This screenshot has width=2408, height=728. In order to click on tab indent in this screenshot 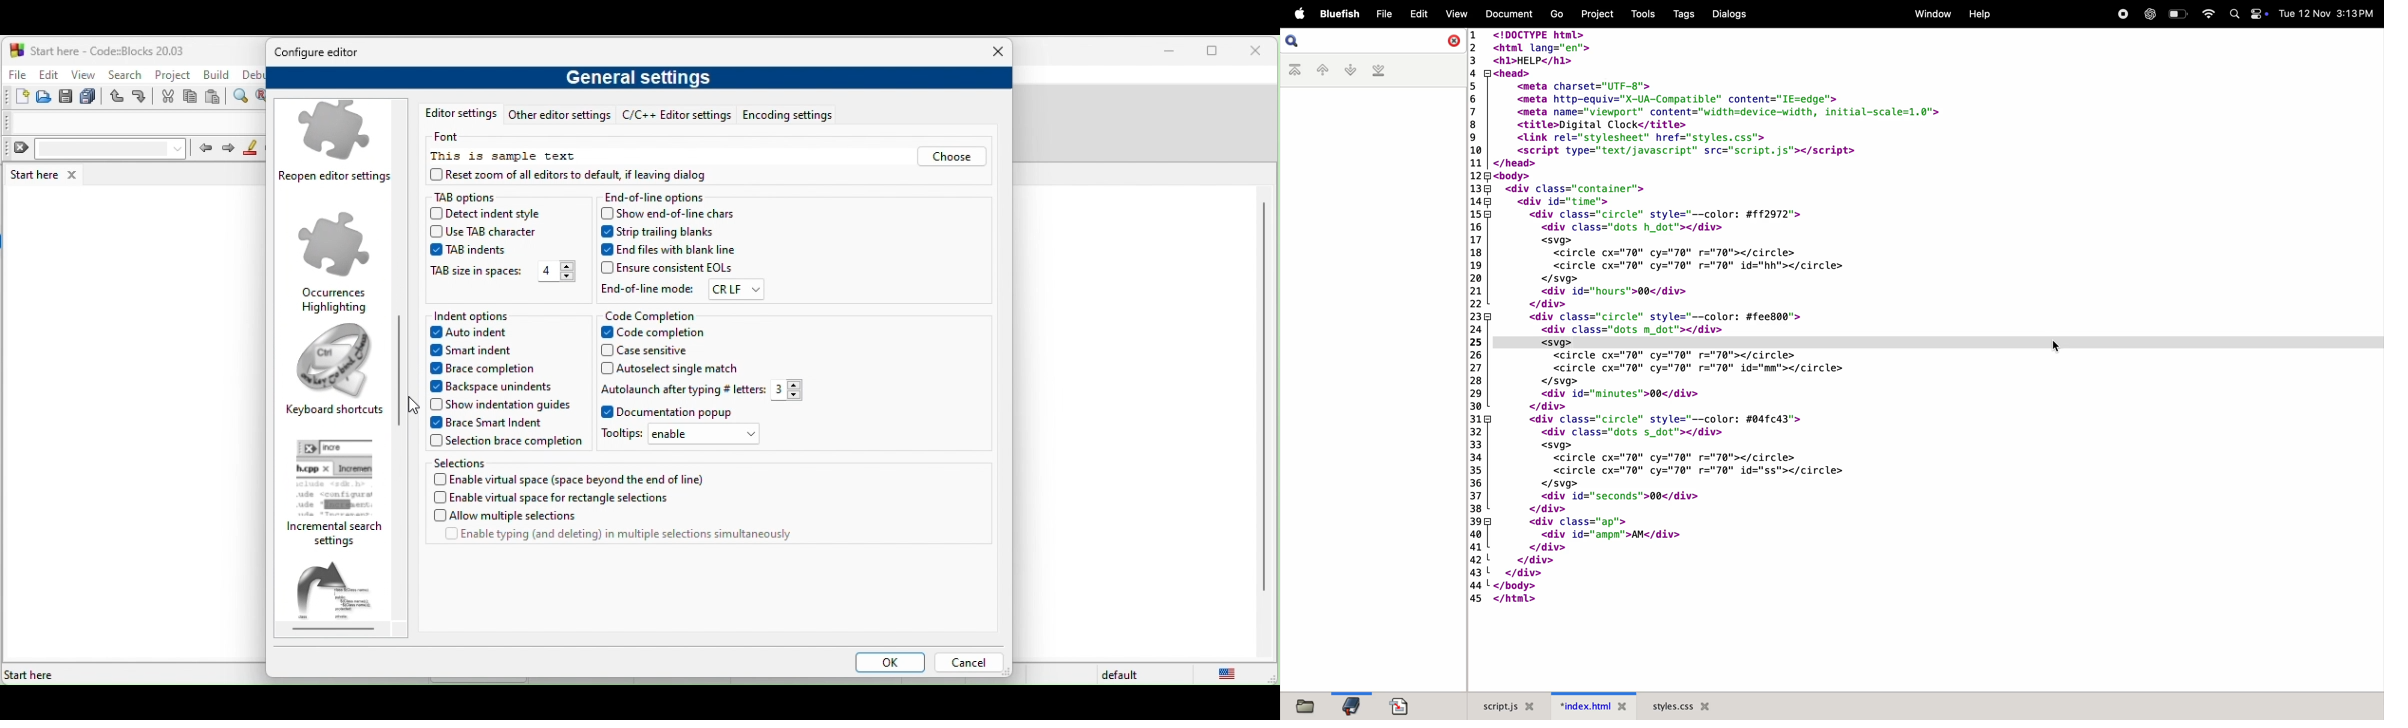, I will do `click(467, 250)`.